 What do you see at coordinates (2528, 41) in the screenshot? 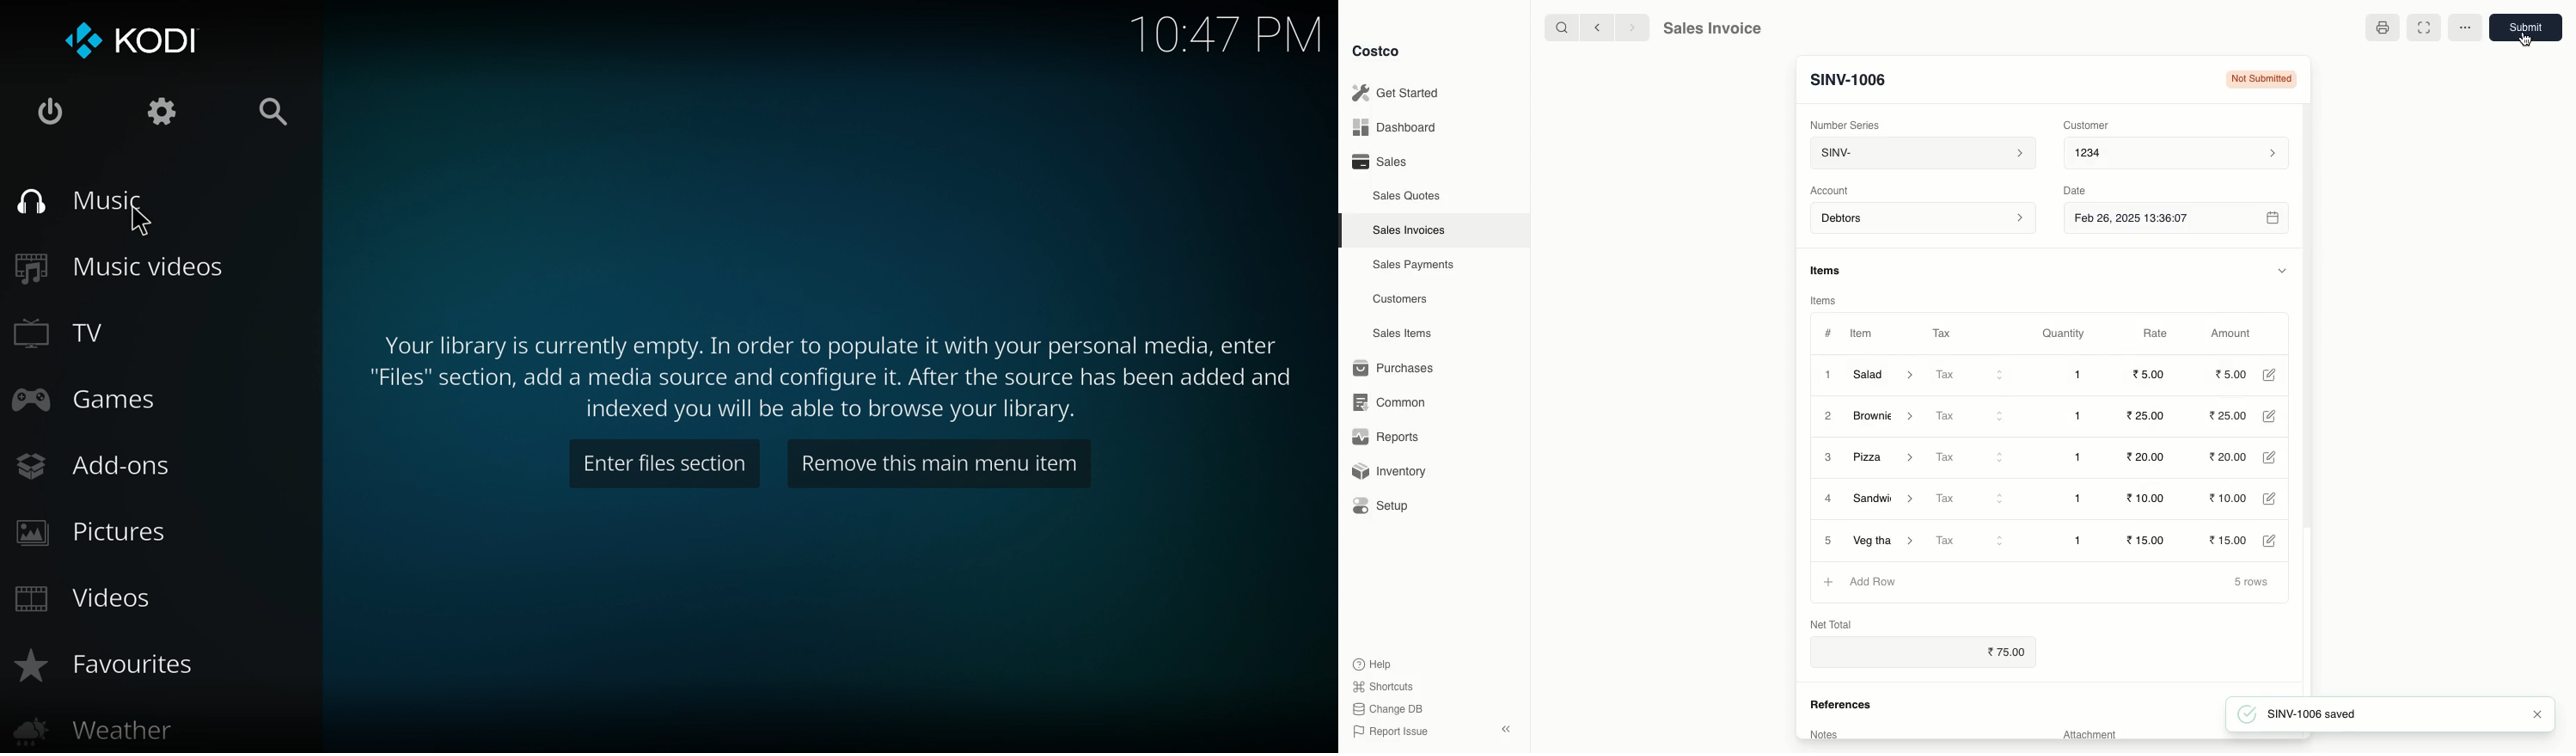
I see `Cursor` at bounding box center [2528, 41].